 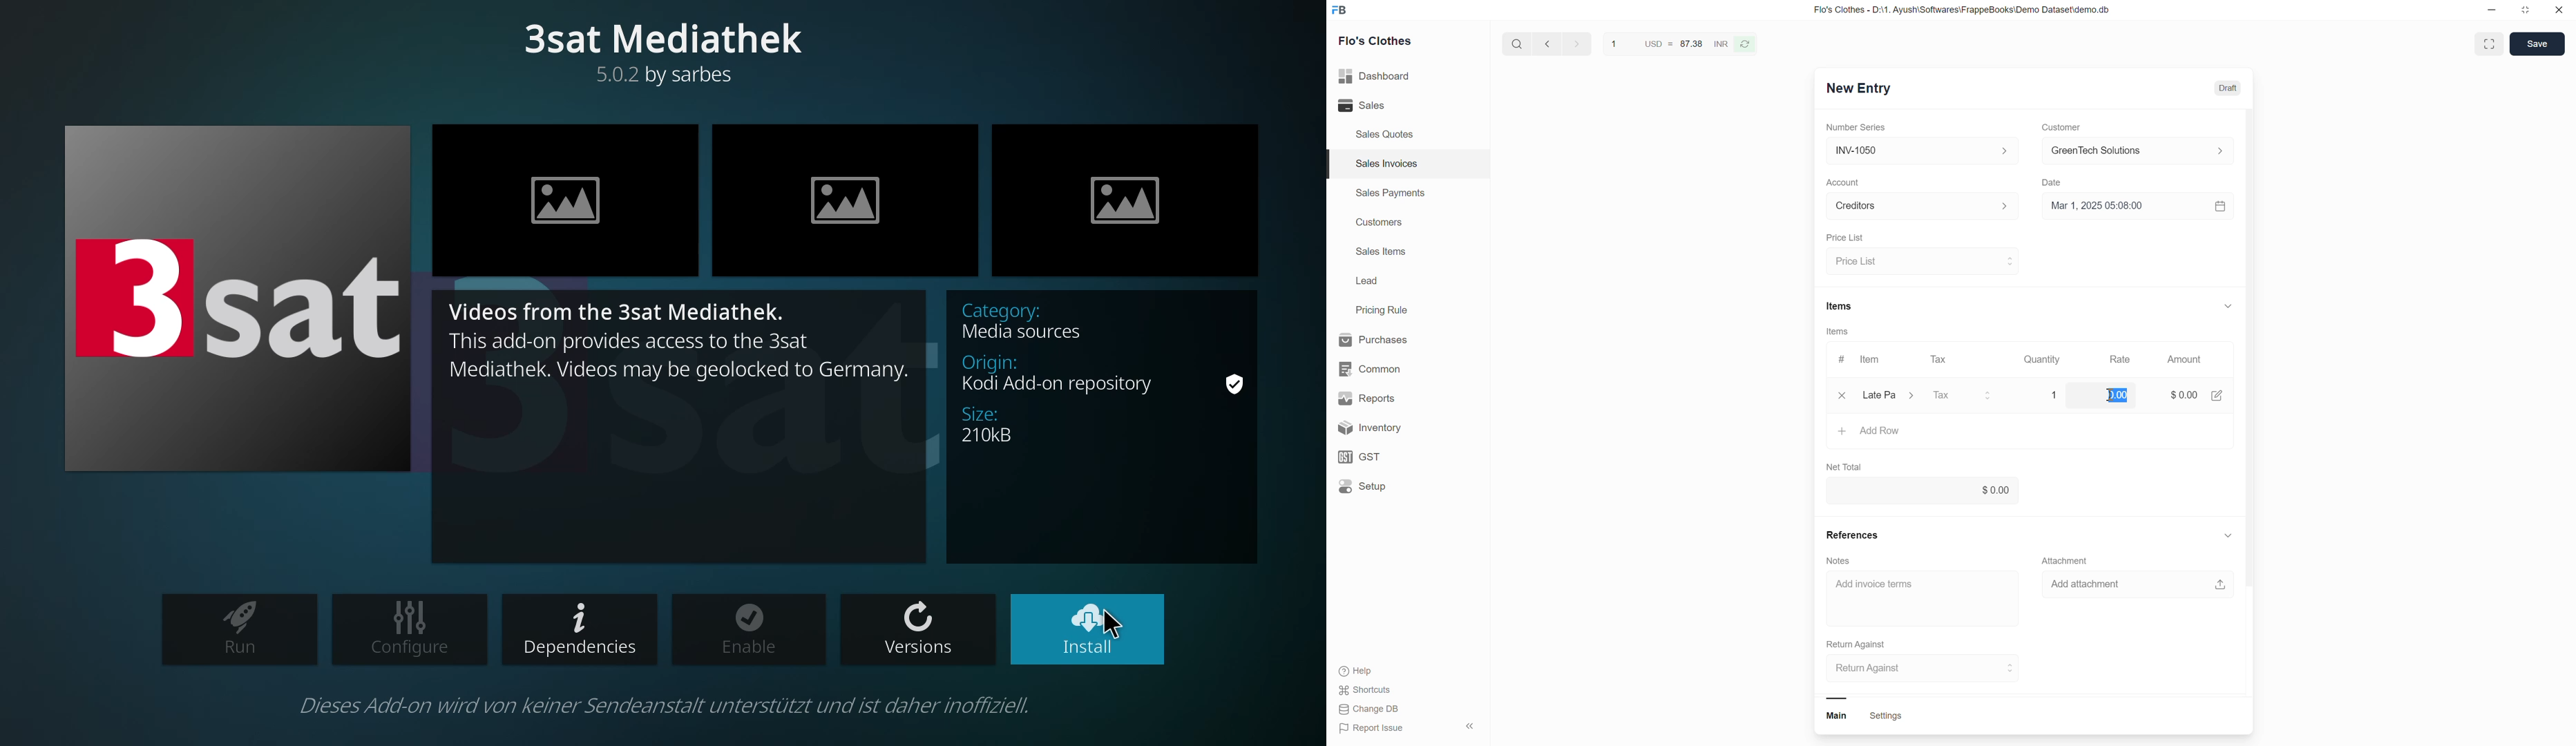 I want to click on minimize , so click(x=2496, y=11).